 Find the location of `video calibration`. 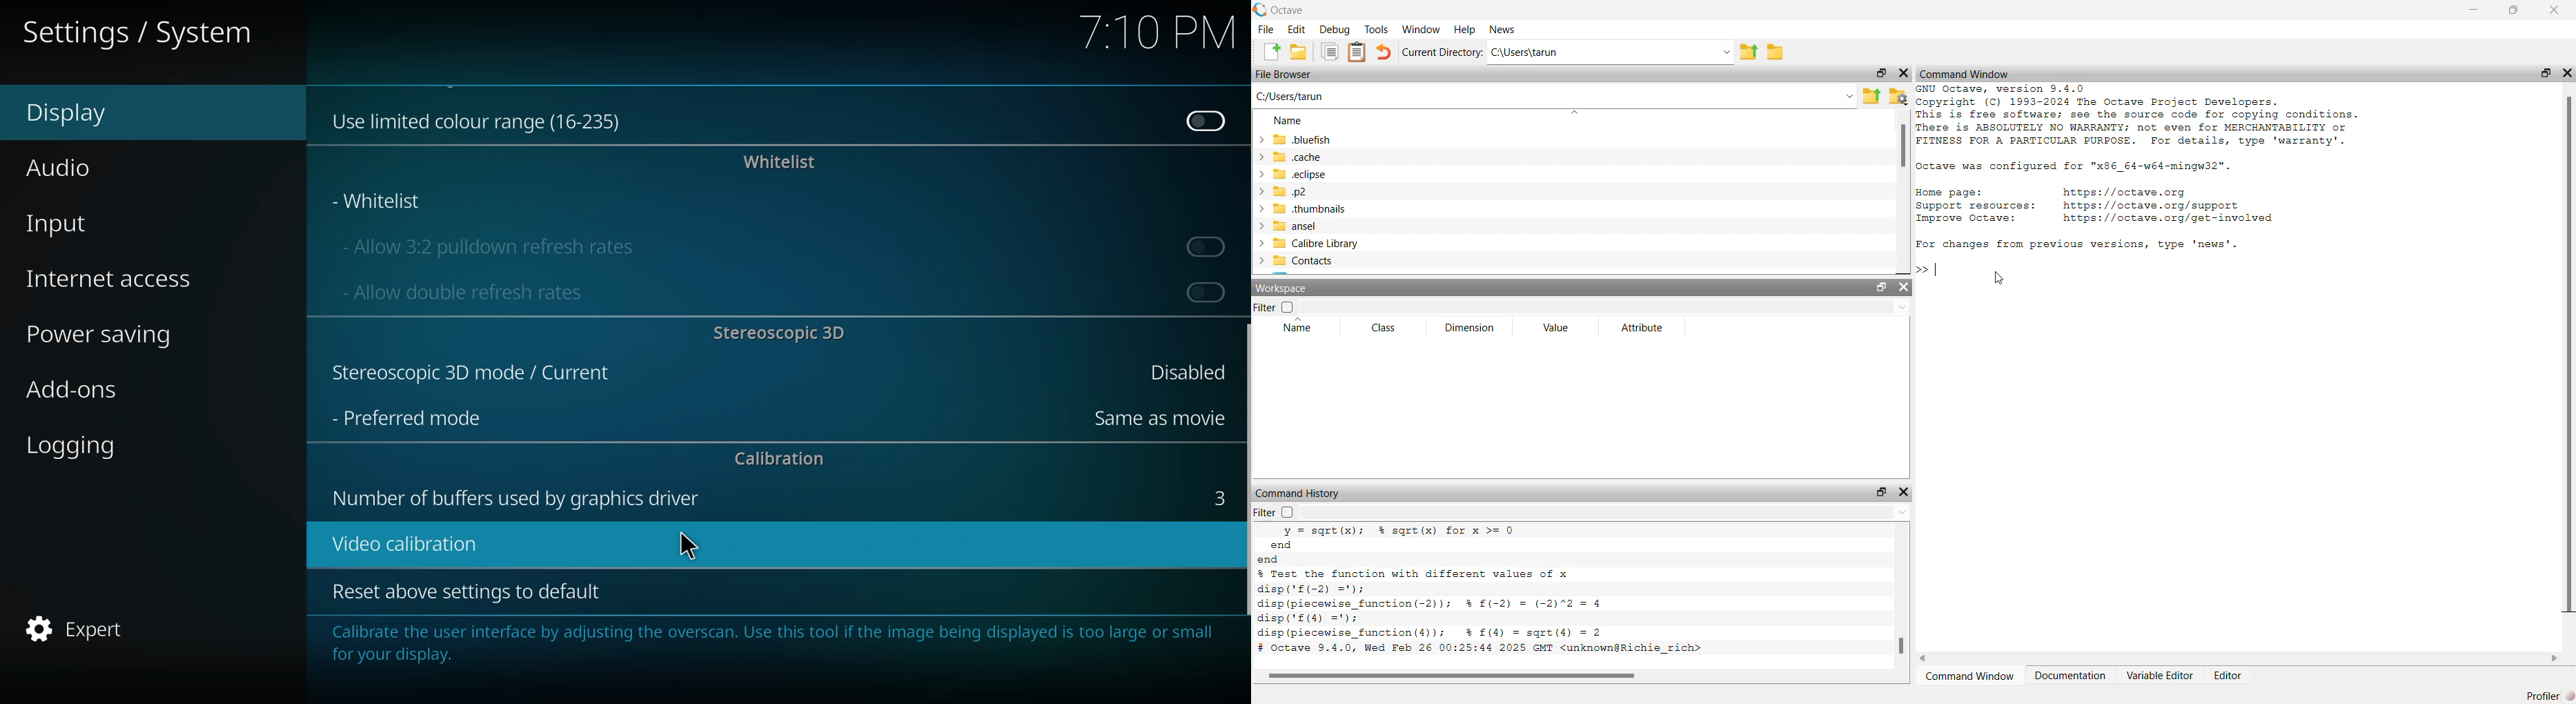

video calibration is located at coordinates (413, 543).